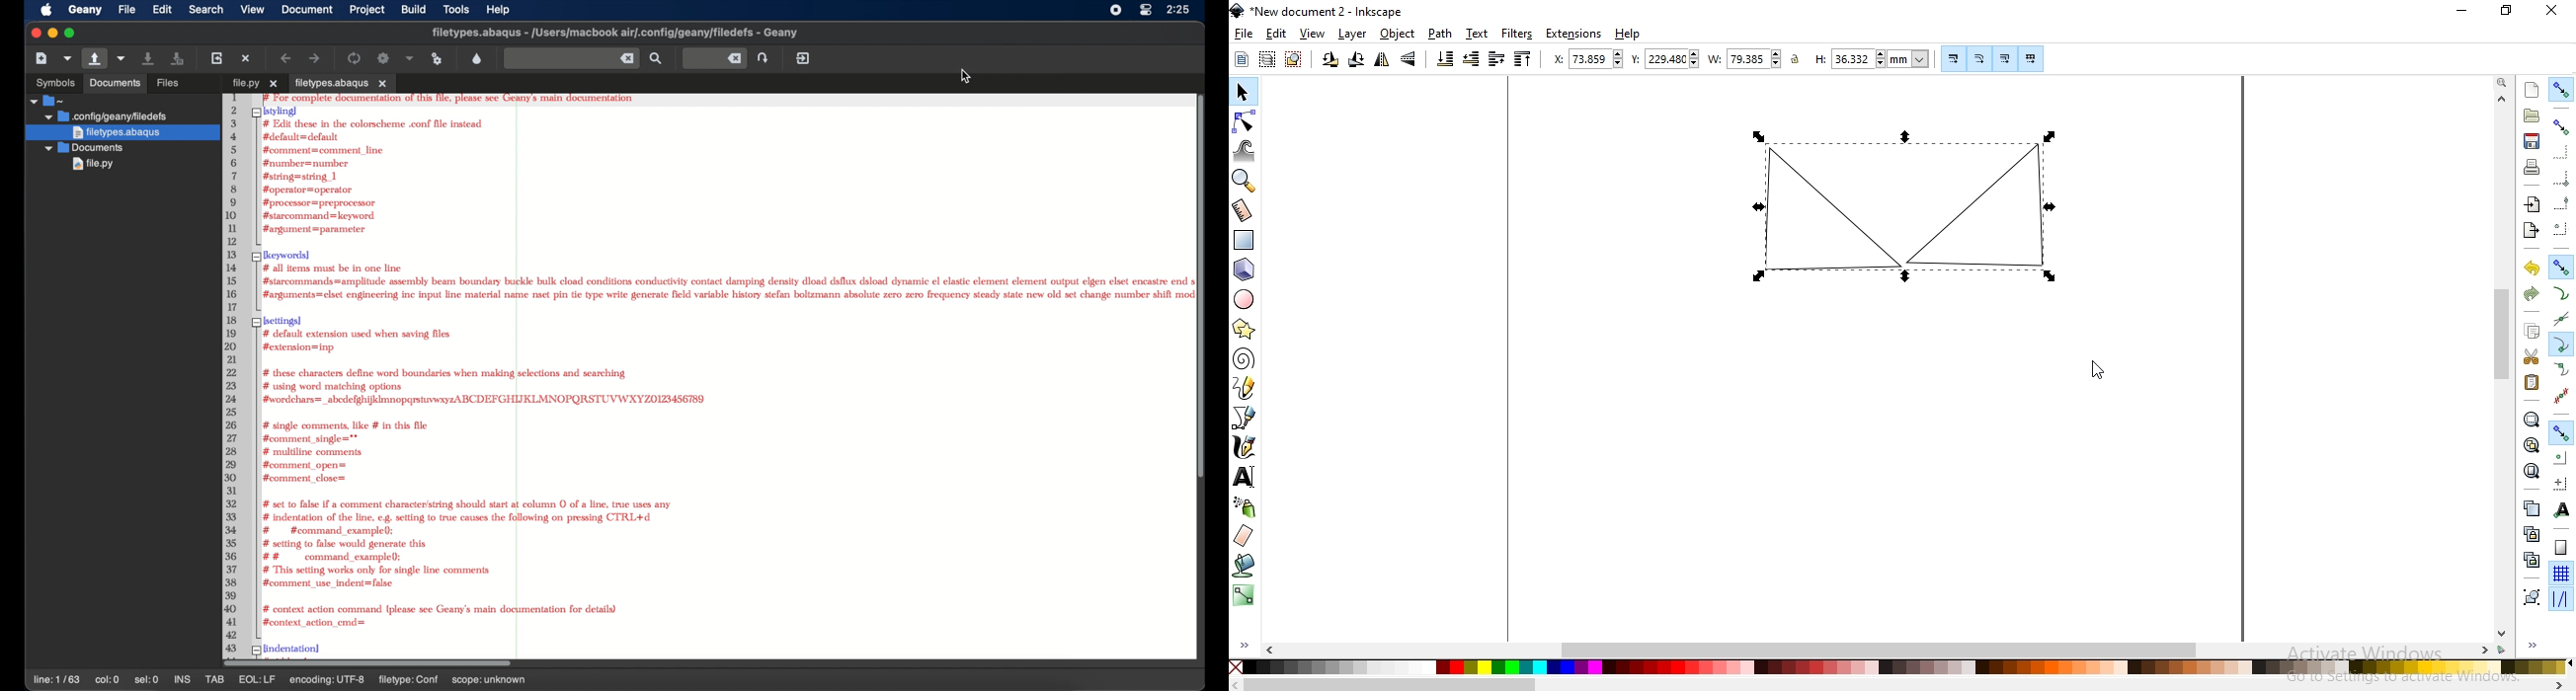 The height and width of the screenshot is (700, 2576). What do you see at coordinates (1330, 60) in the screenshot?
I see `rotate 90 counter clockwise` at bounding box center [1330, 60].